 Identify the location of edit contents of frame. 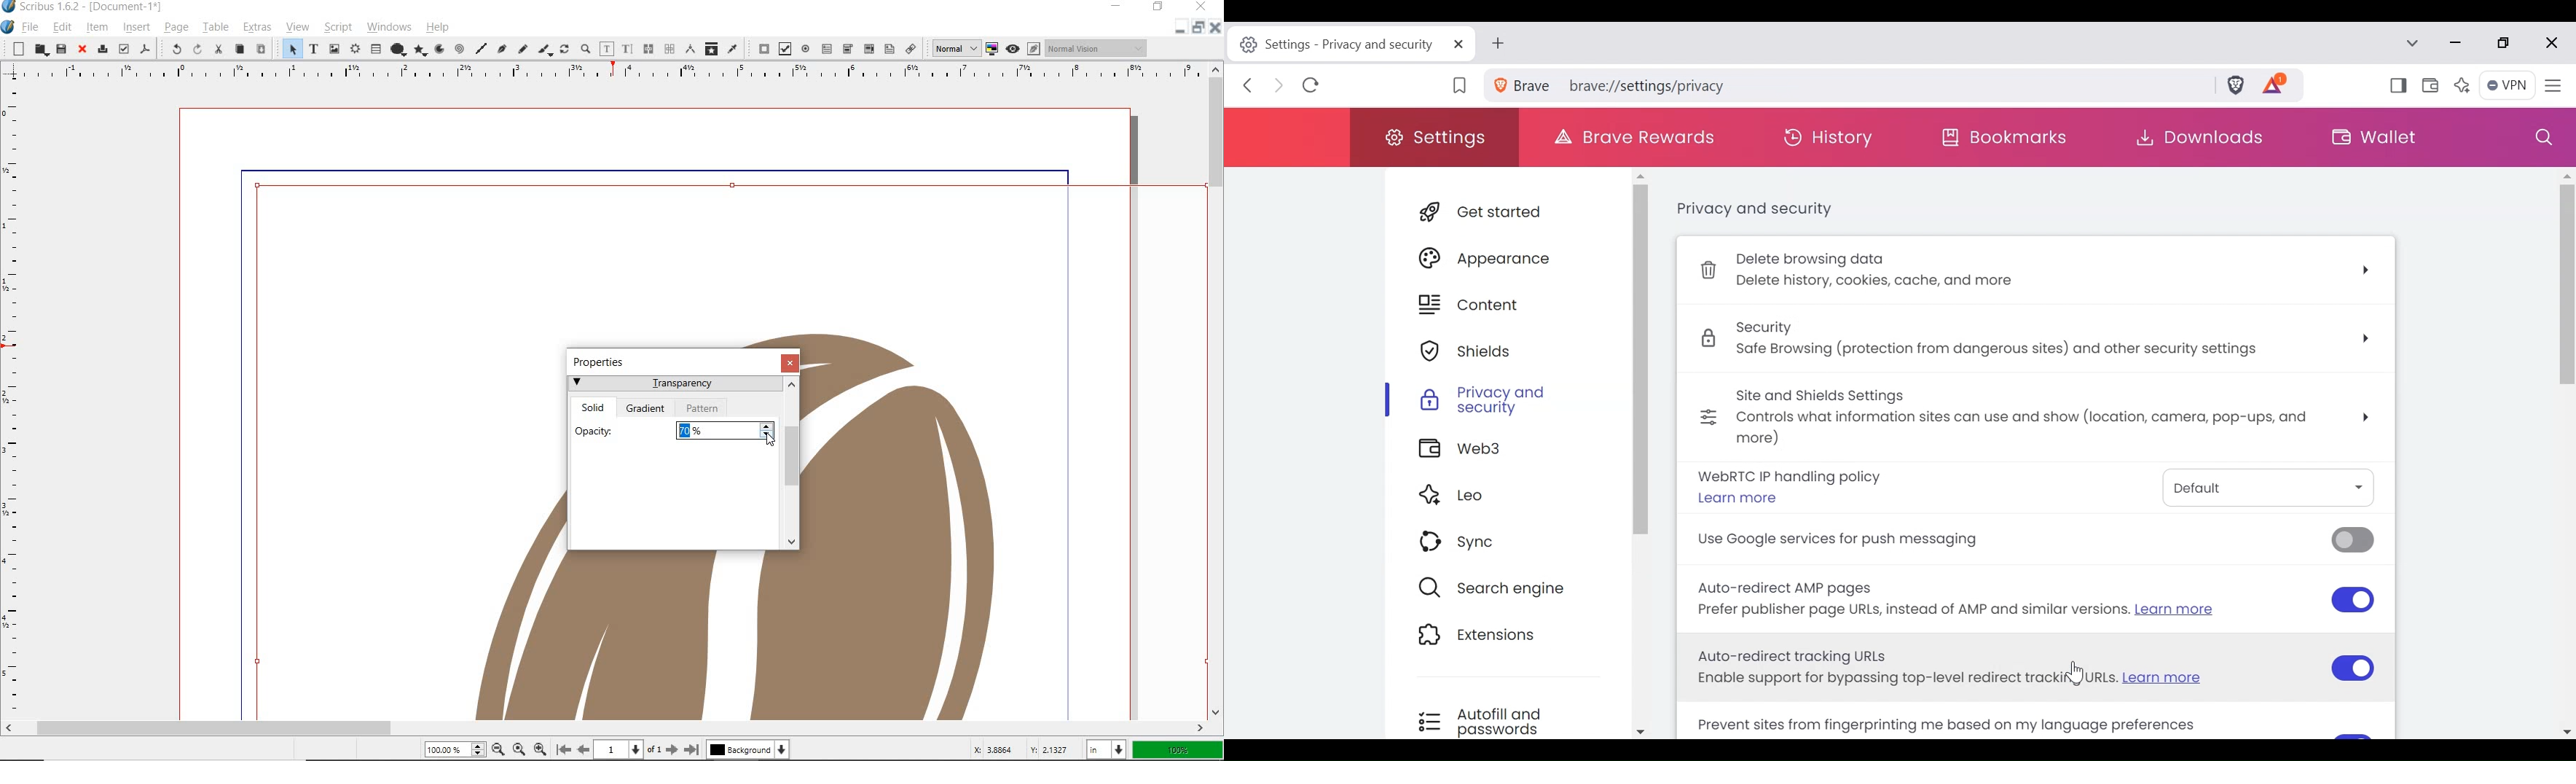
(608, 50).